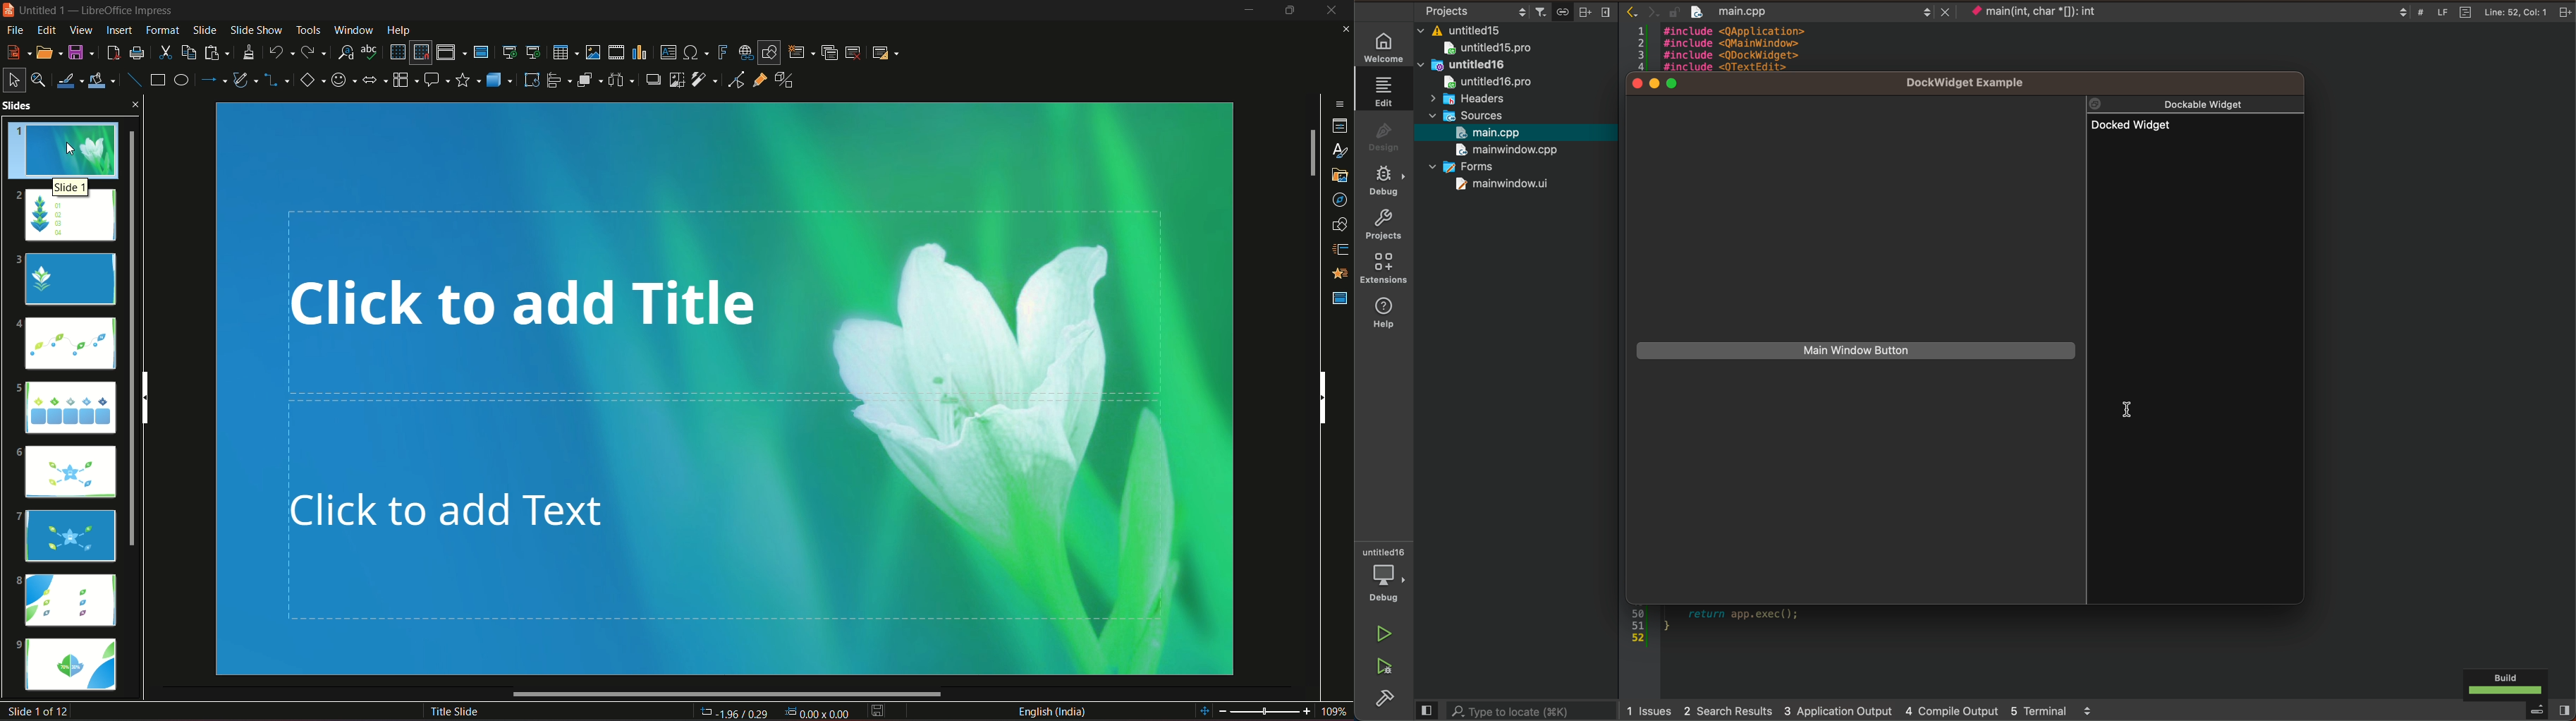  What do you see at coordinates (1489, 48) in the screenshot?
I see `untitled15pro` at bounding box center [1489, 48].